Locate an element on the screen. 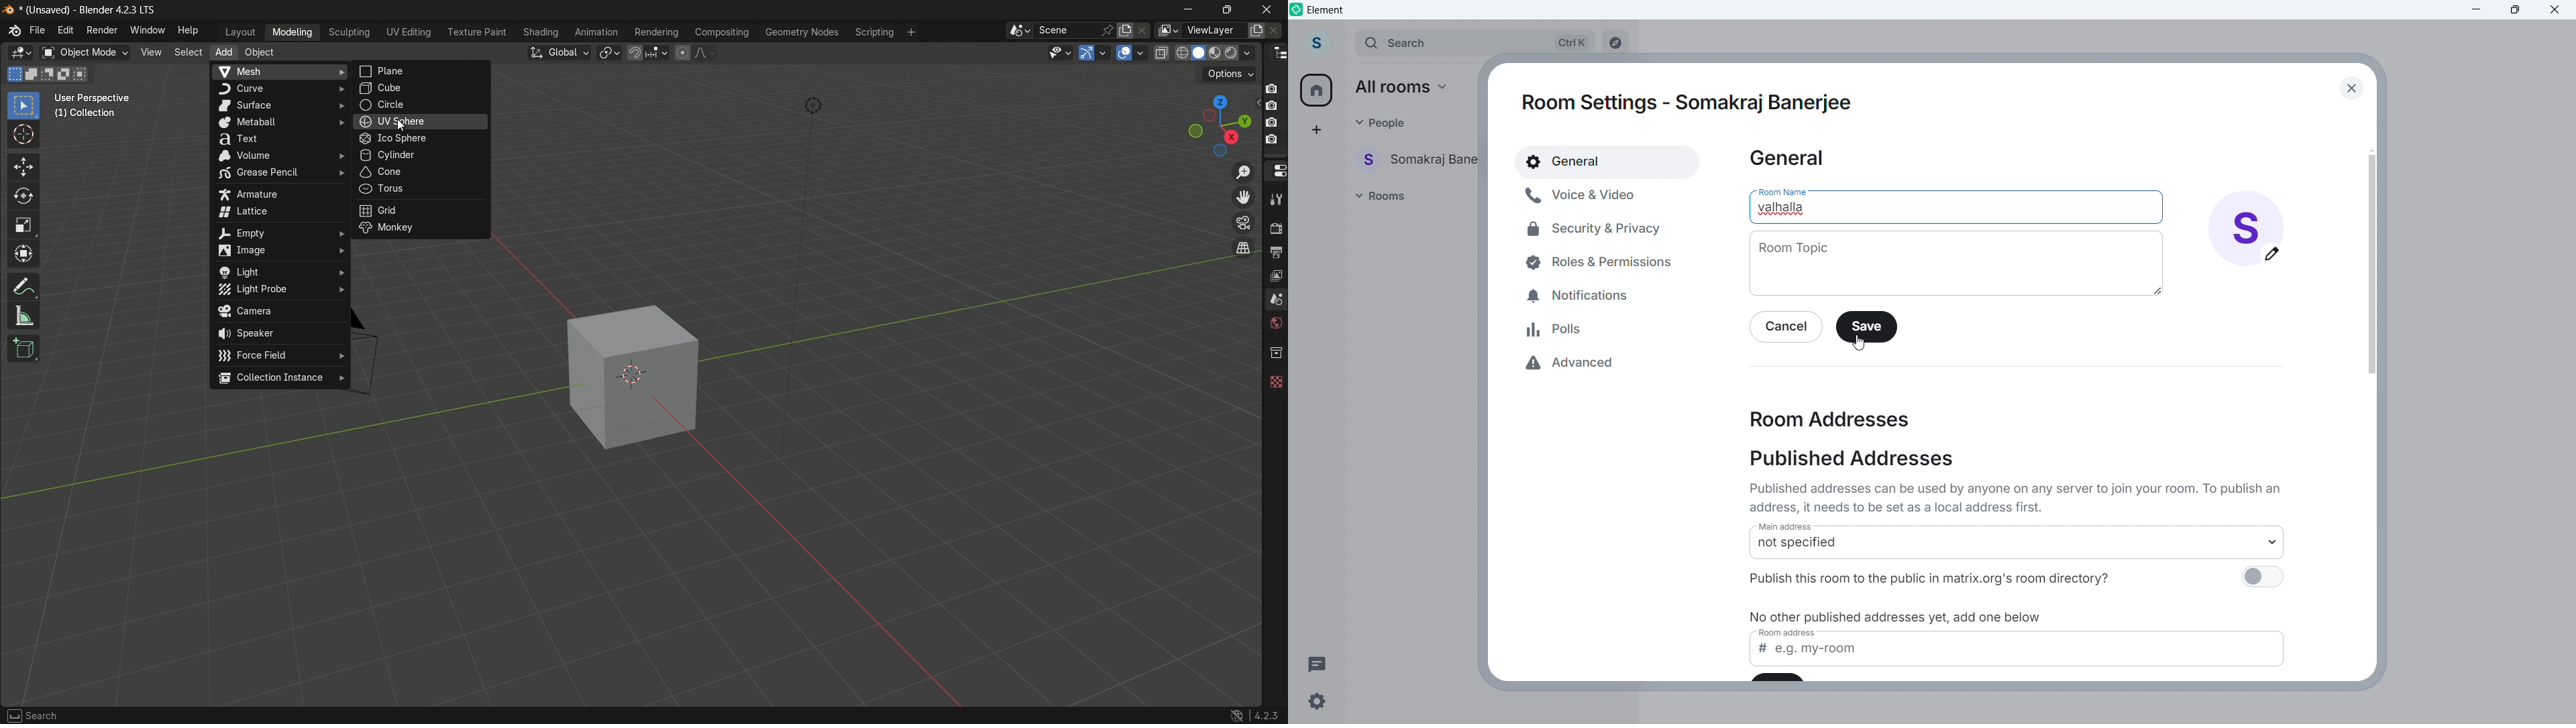  proportional editing falloff is located at coordinates (705, 52).